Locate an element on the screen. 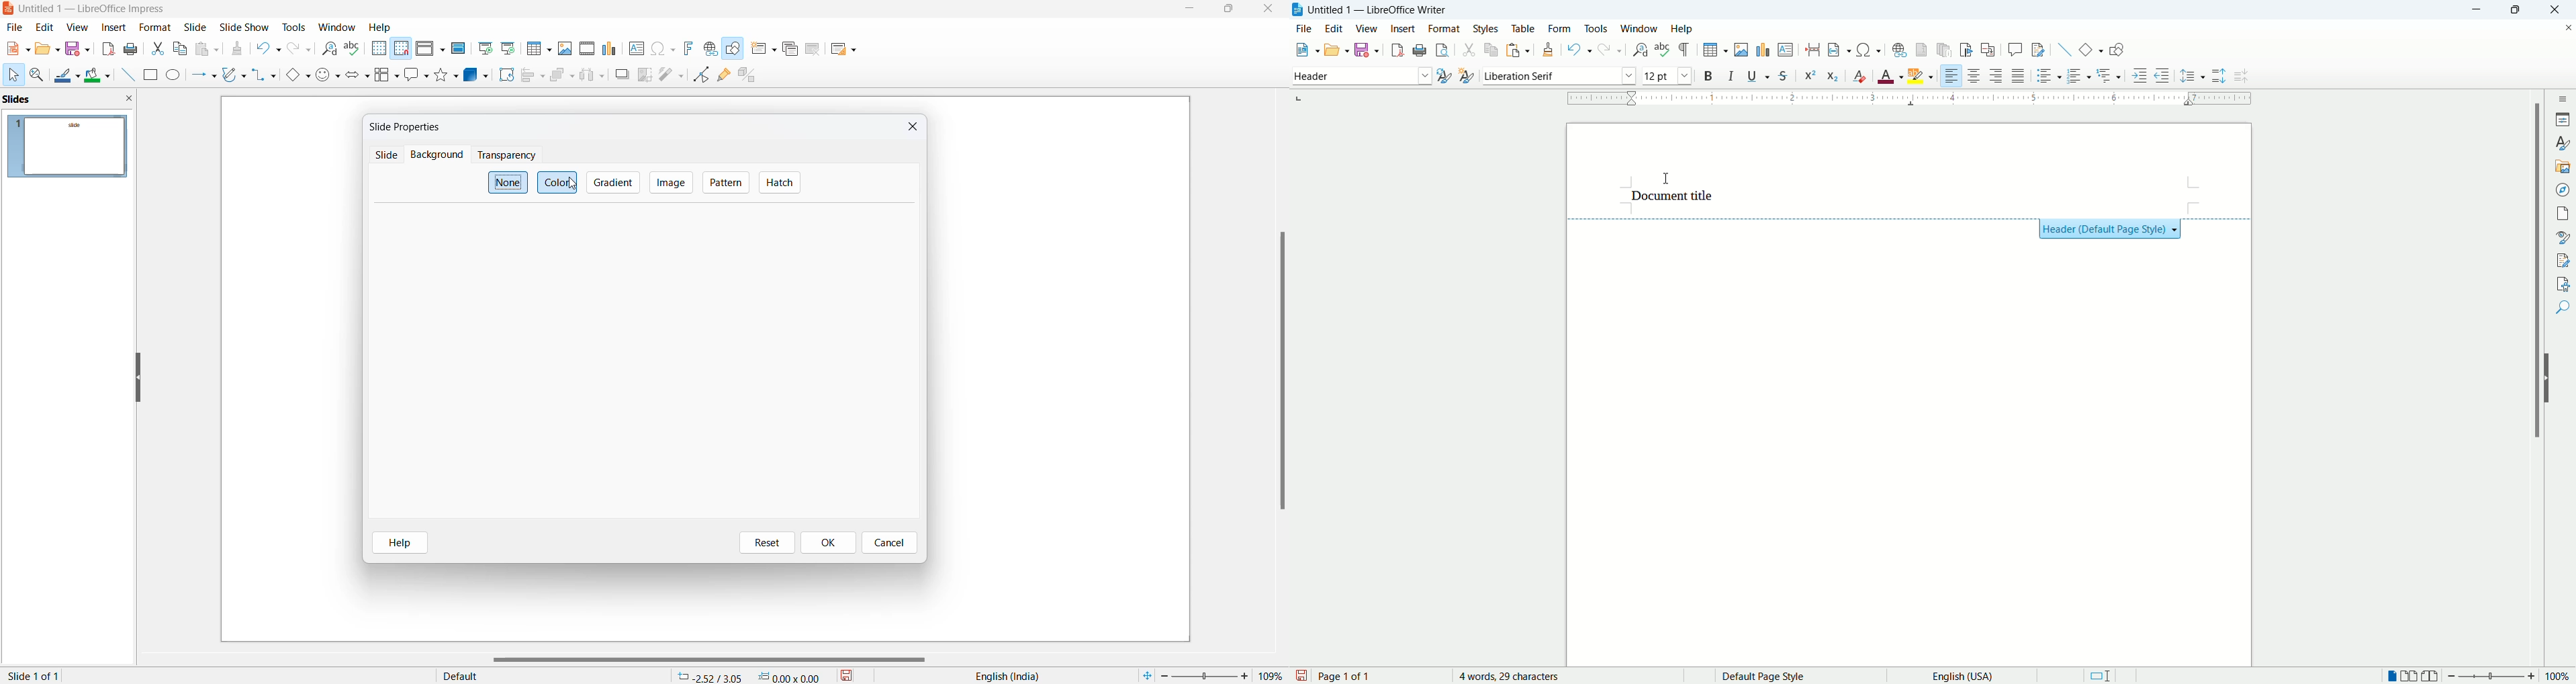 The image size is (2576, 700). undo is located at coordinates (1580, 50).